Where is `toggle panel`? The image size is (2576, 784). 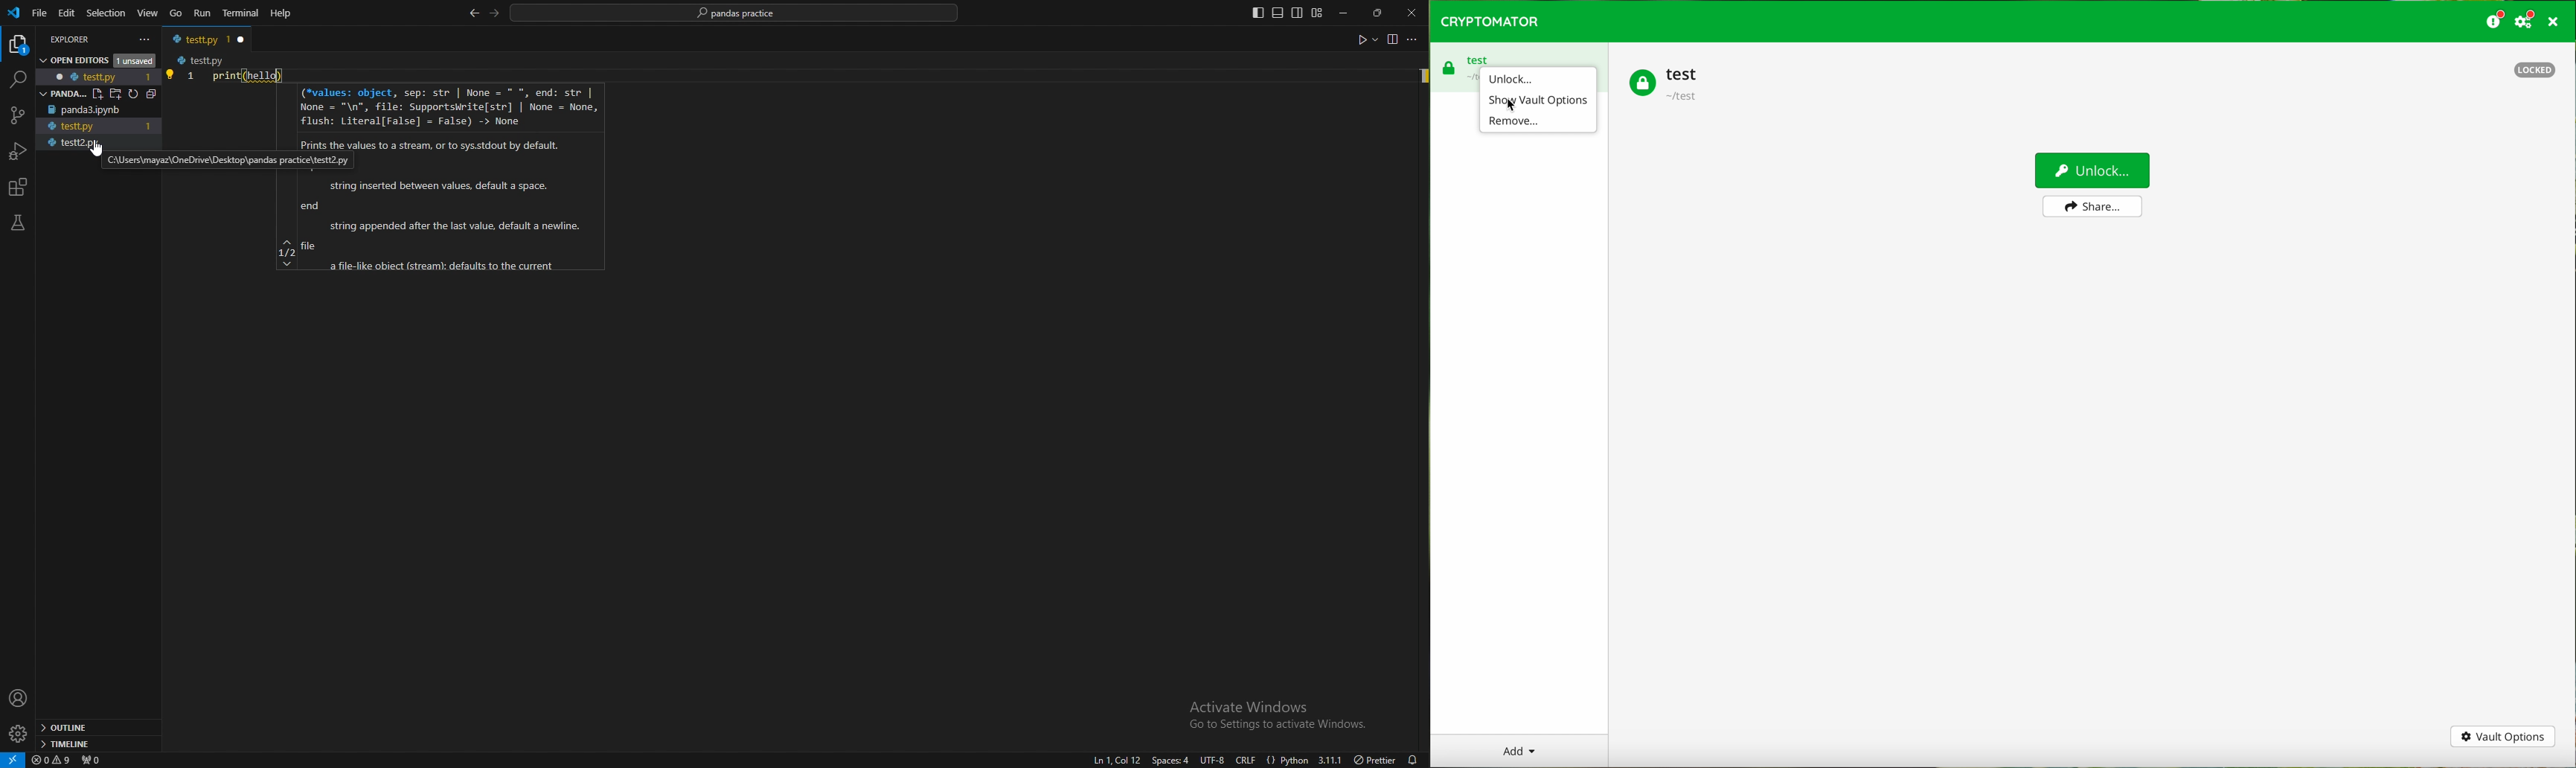
toggle panel is located at coordinates (1278, 13).